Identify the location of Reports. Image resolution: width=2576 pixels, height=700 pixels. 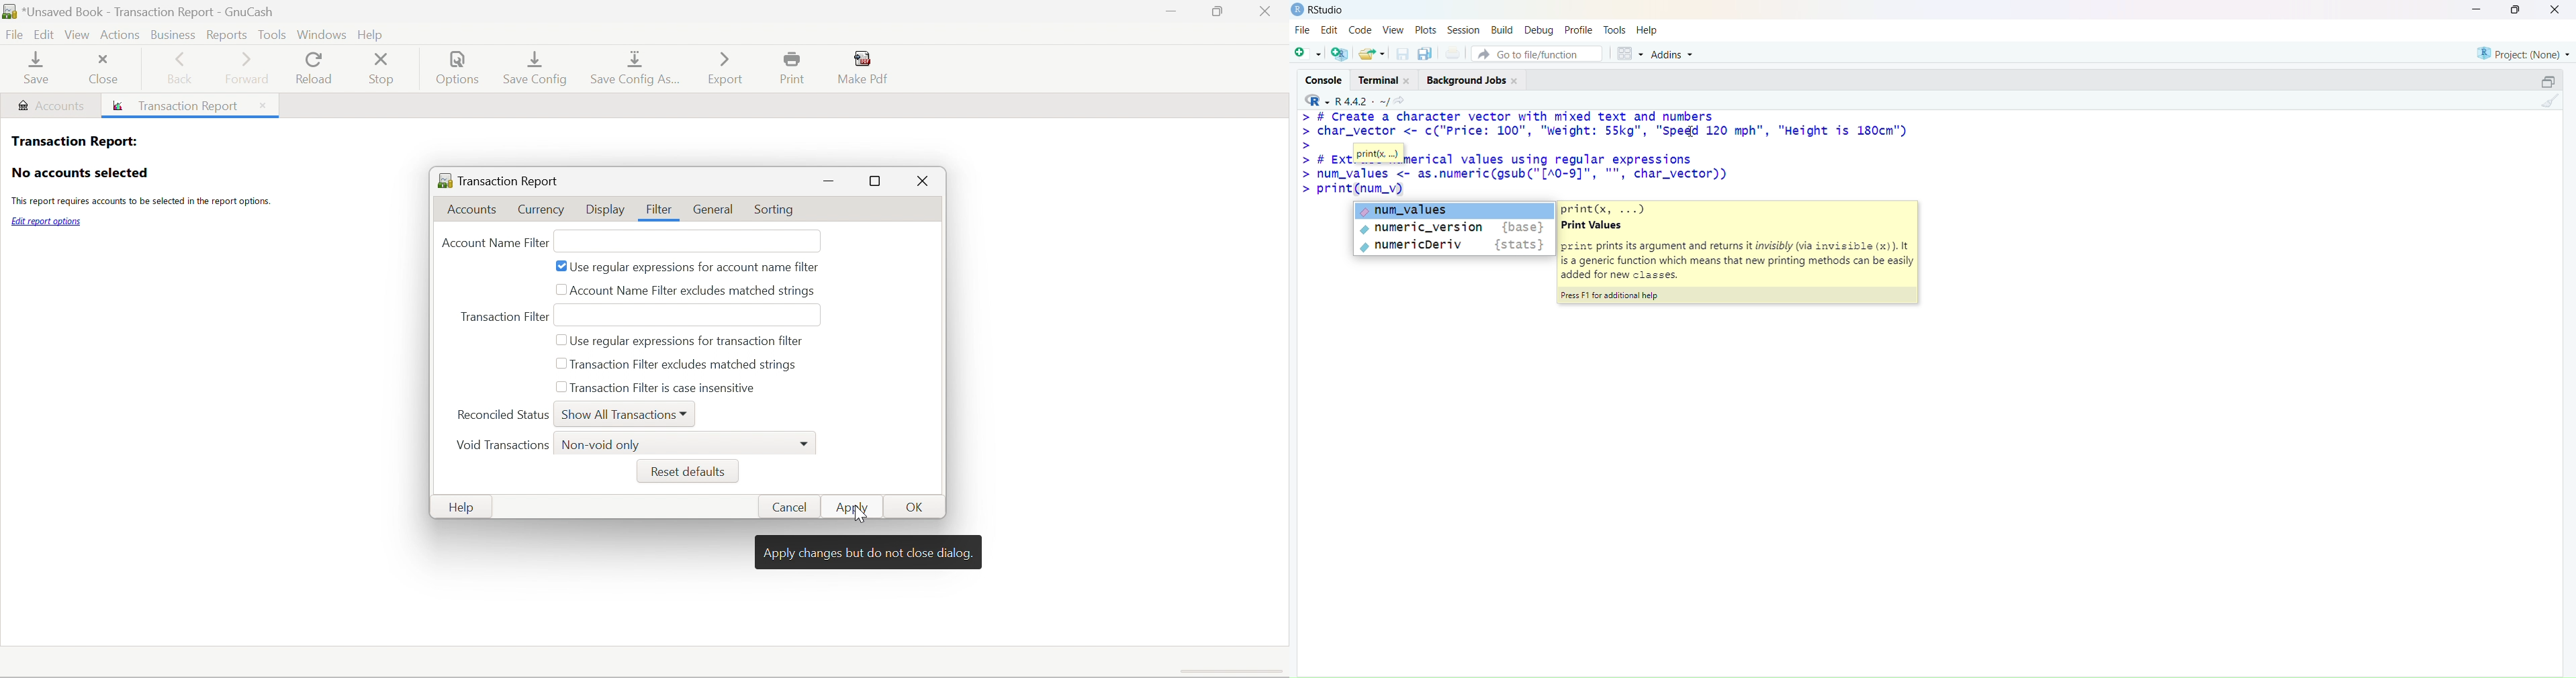
(228, 34).